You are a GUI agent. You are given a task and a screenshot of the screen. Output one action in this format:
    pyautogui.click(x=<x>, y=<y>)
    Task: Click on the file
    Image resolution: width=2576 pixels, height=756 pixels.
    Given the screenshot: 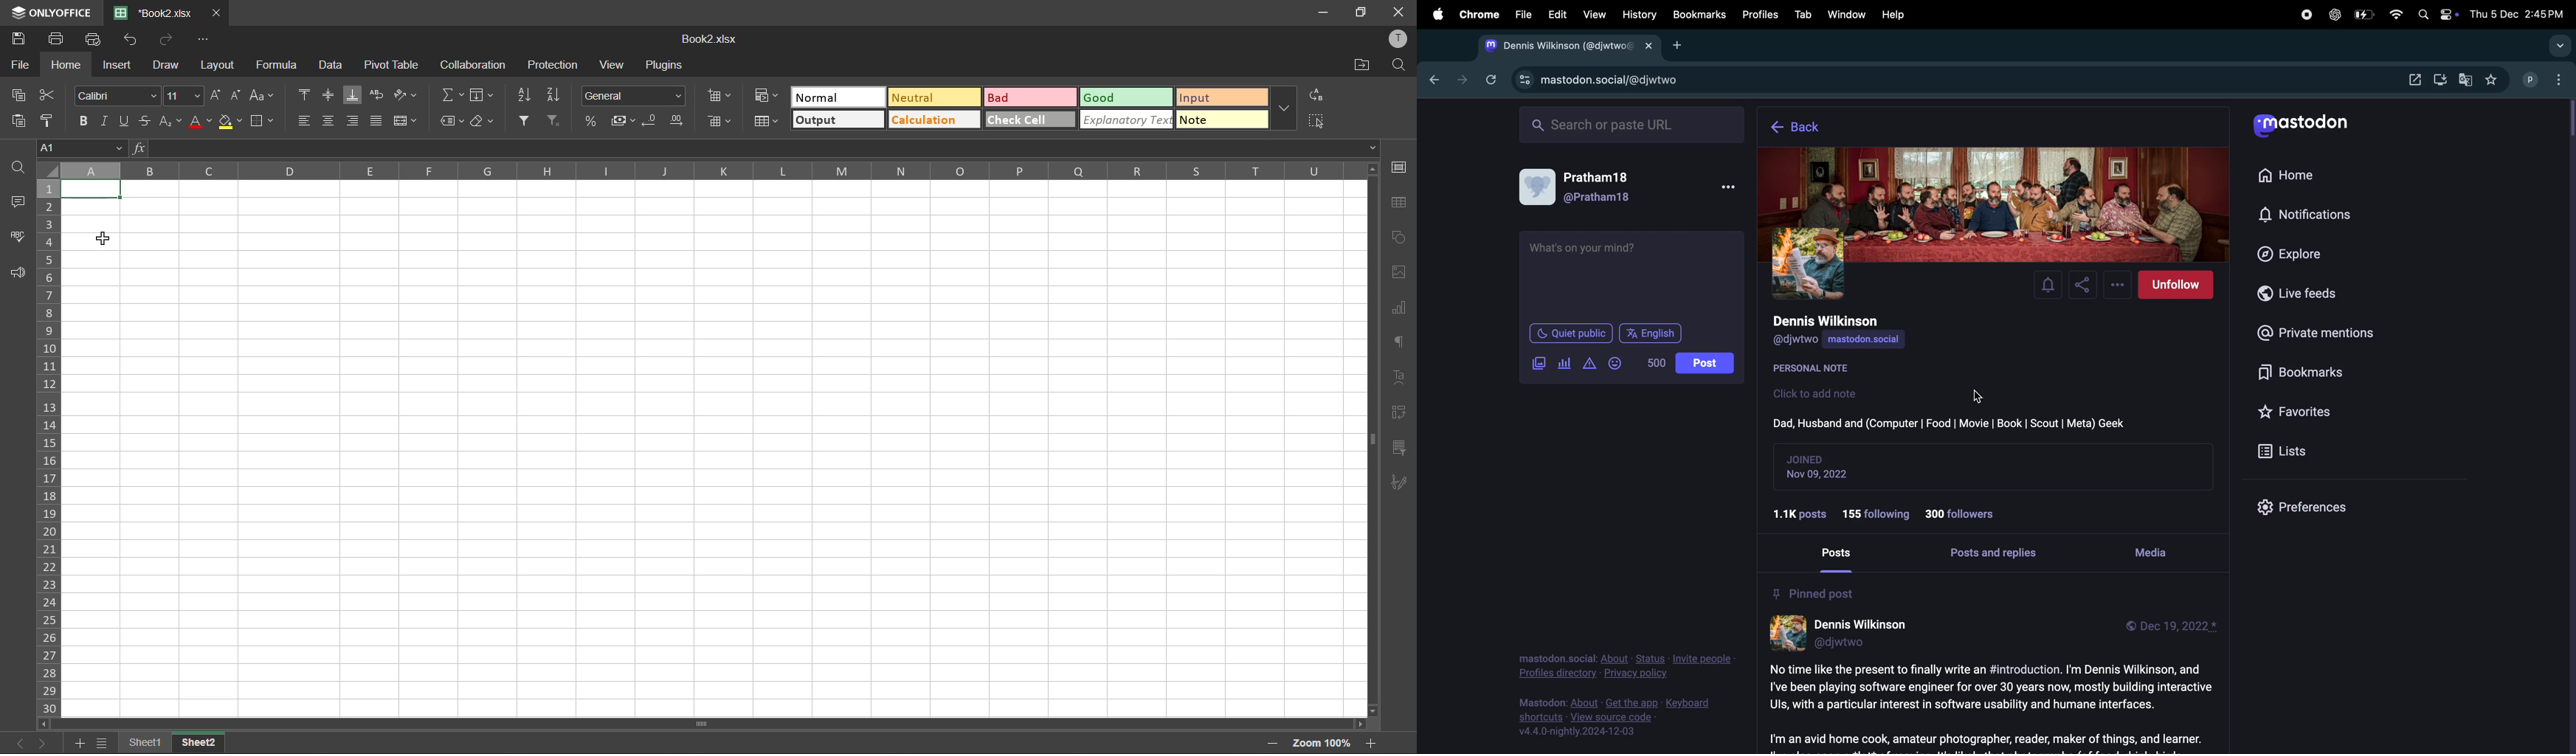 What is the action you would take?
    pyautogui.click(x=1523, y=15)
    